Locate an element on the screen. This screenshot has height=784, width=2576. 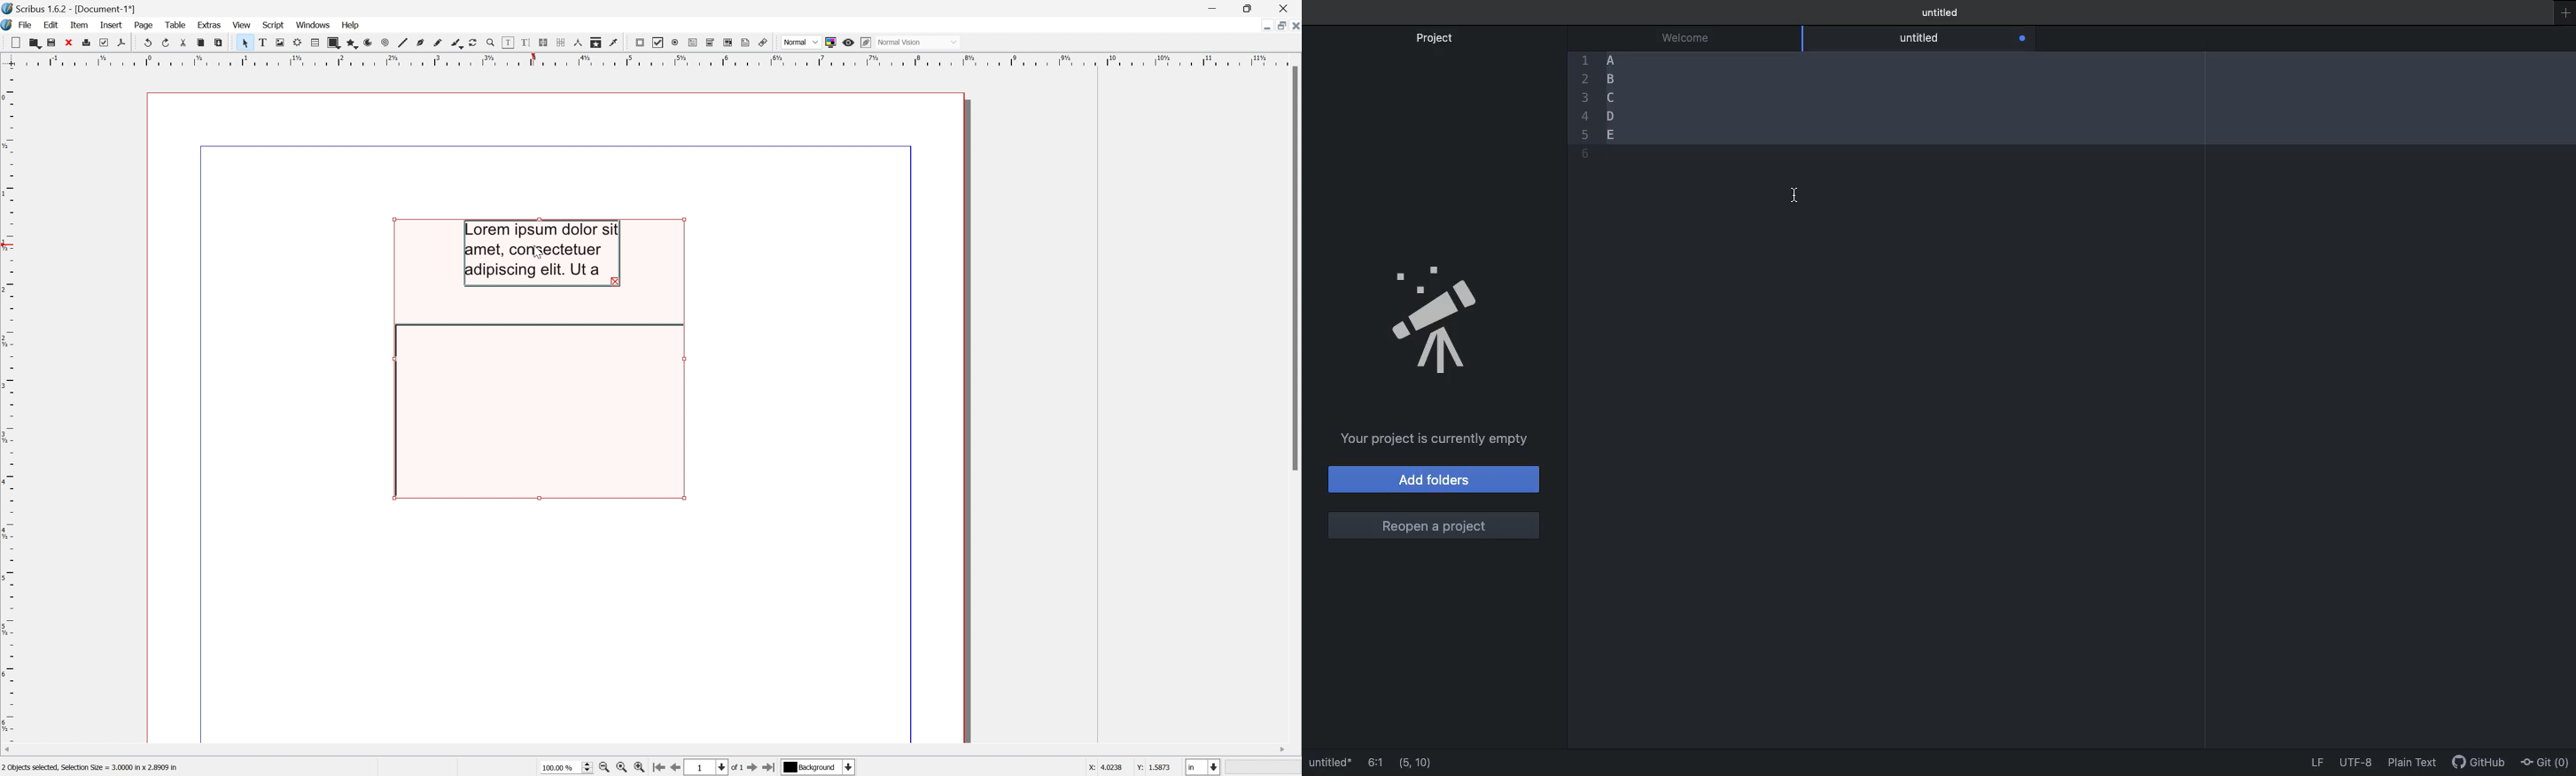
Help is located at coordinates (351, 24).